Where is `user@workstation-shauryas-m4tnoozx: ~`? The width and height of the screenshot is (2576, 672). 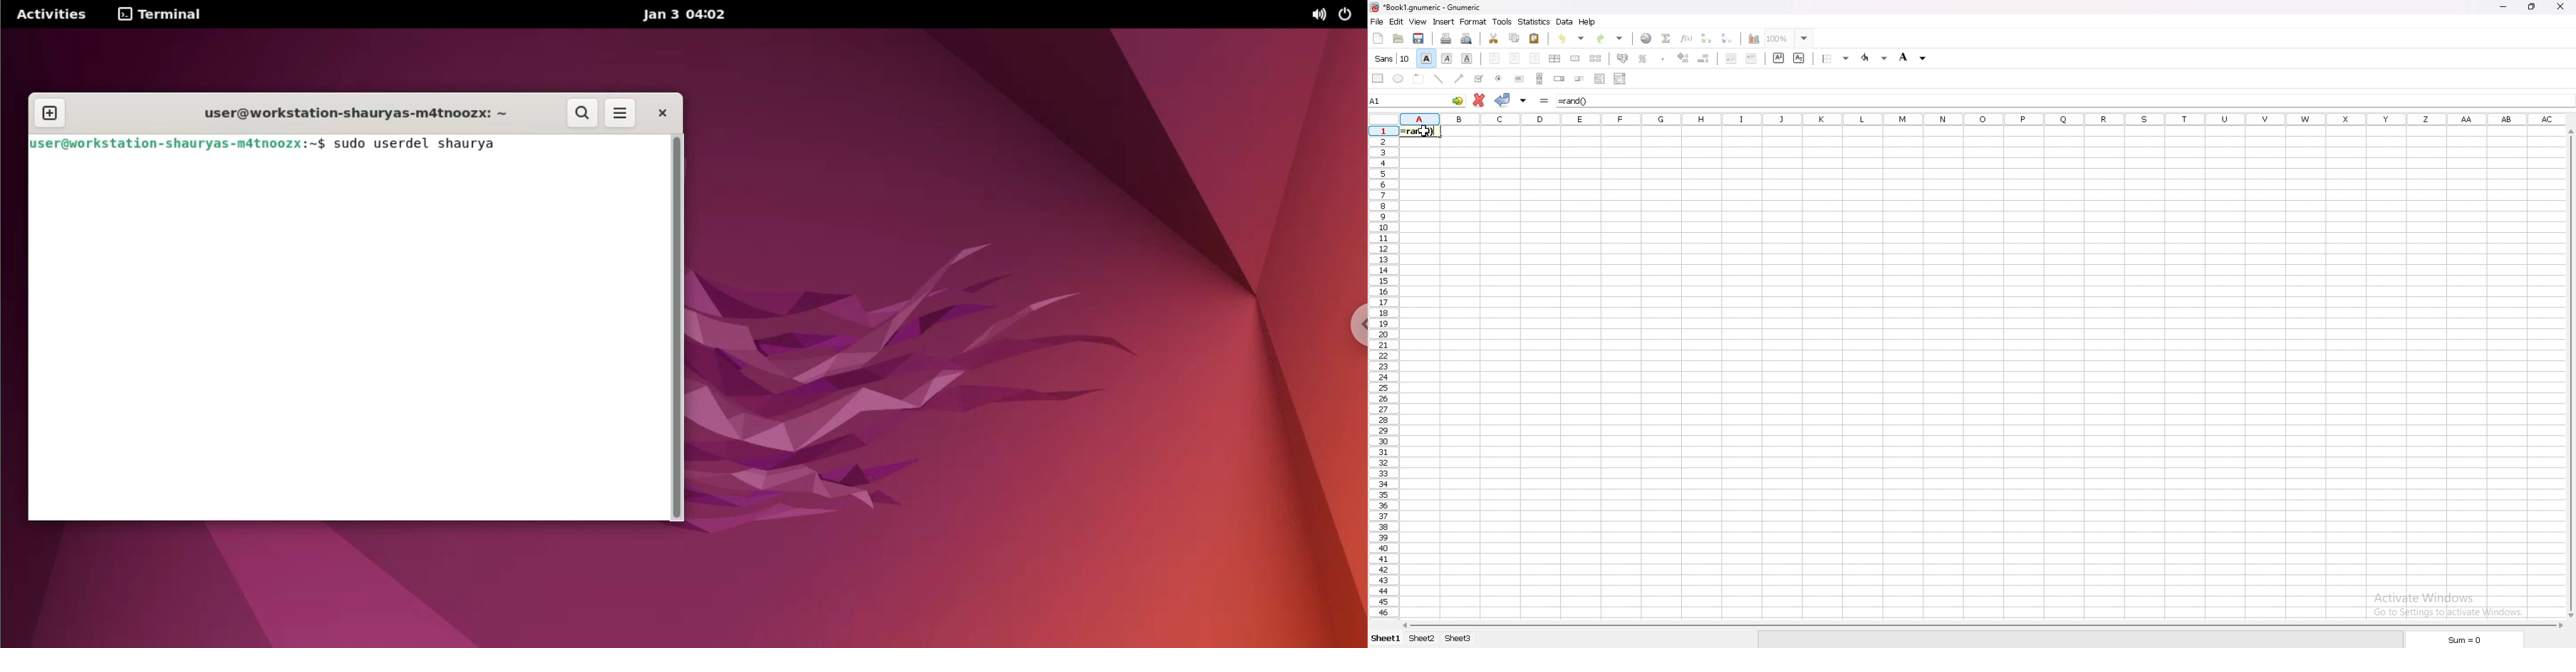 user@workstation-shauryas-m4tnoozx: ~ is located at coordinates (358, 113).